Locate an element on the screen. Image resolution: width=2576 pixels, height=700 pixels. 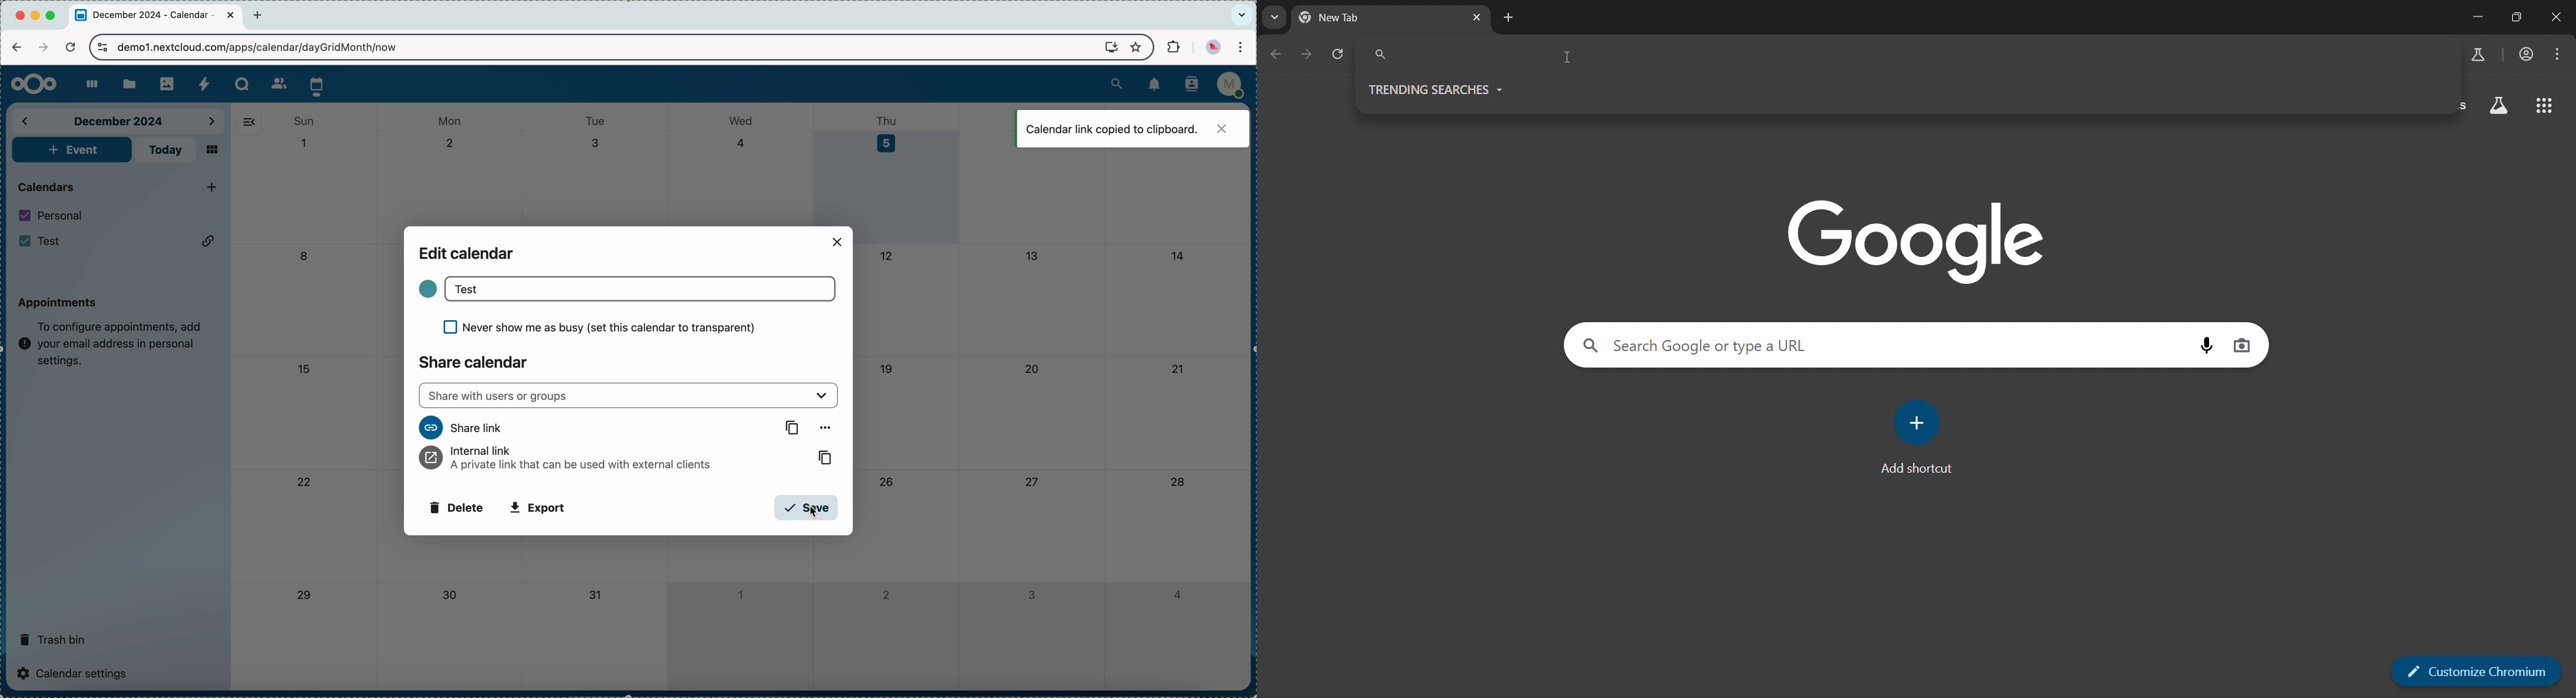
photos is located at coordinates (166, 81).